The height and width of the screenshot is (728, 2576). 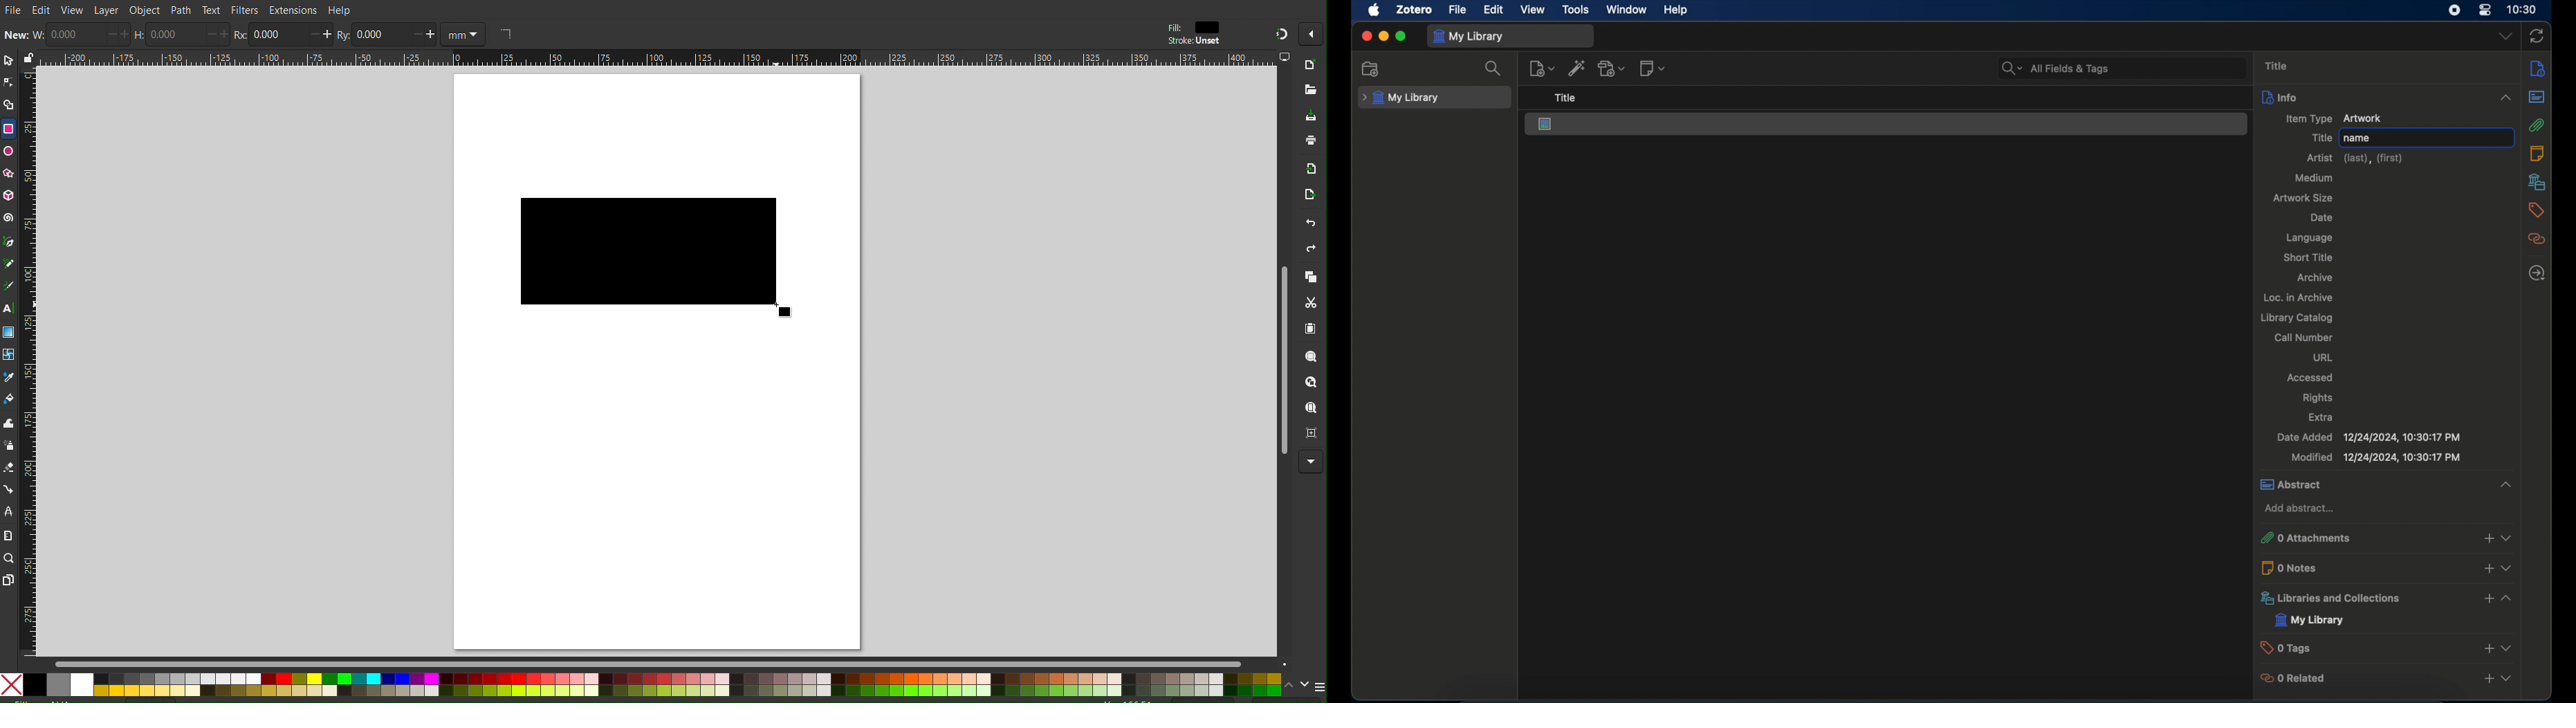 I want to click on my library, so click(x=1468, y=36).